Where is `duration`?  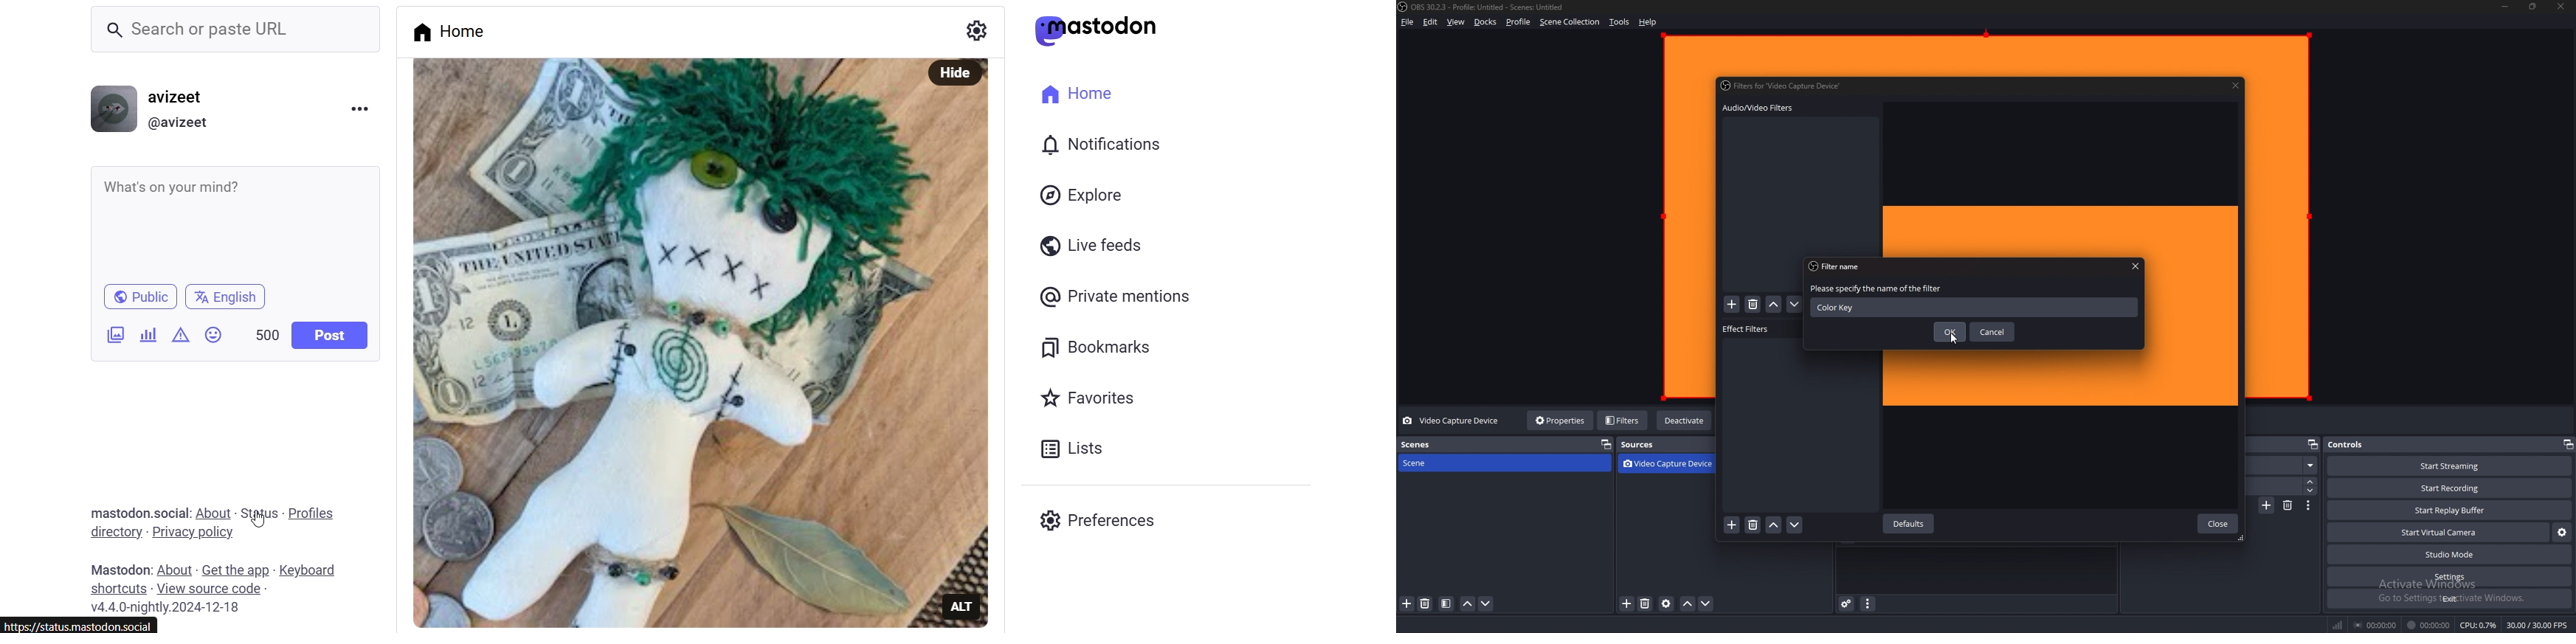
duration is located at coordinates (2278, 486).